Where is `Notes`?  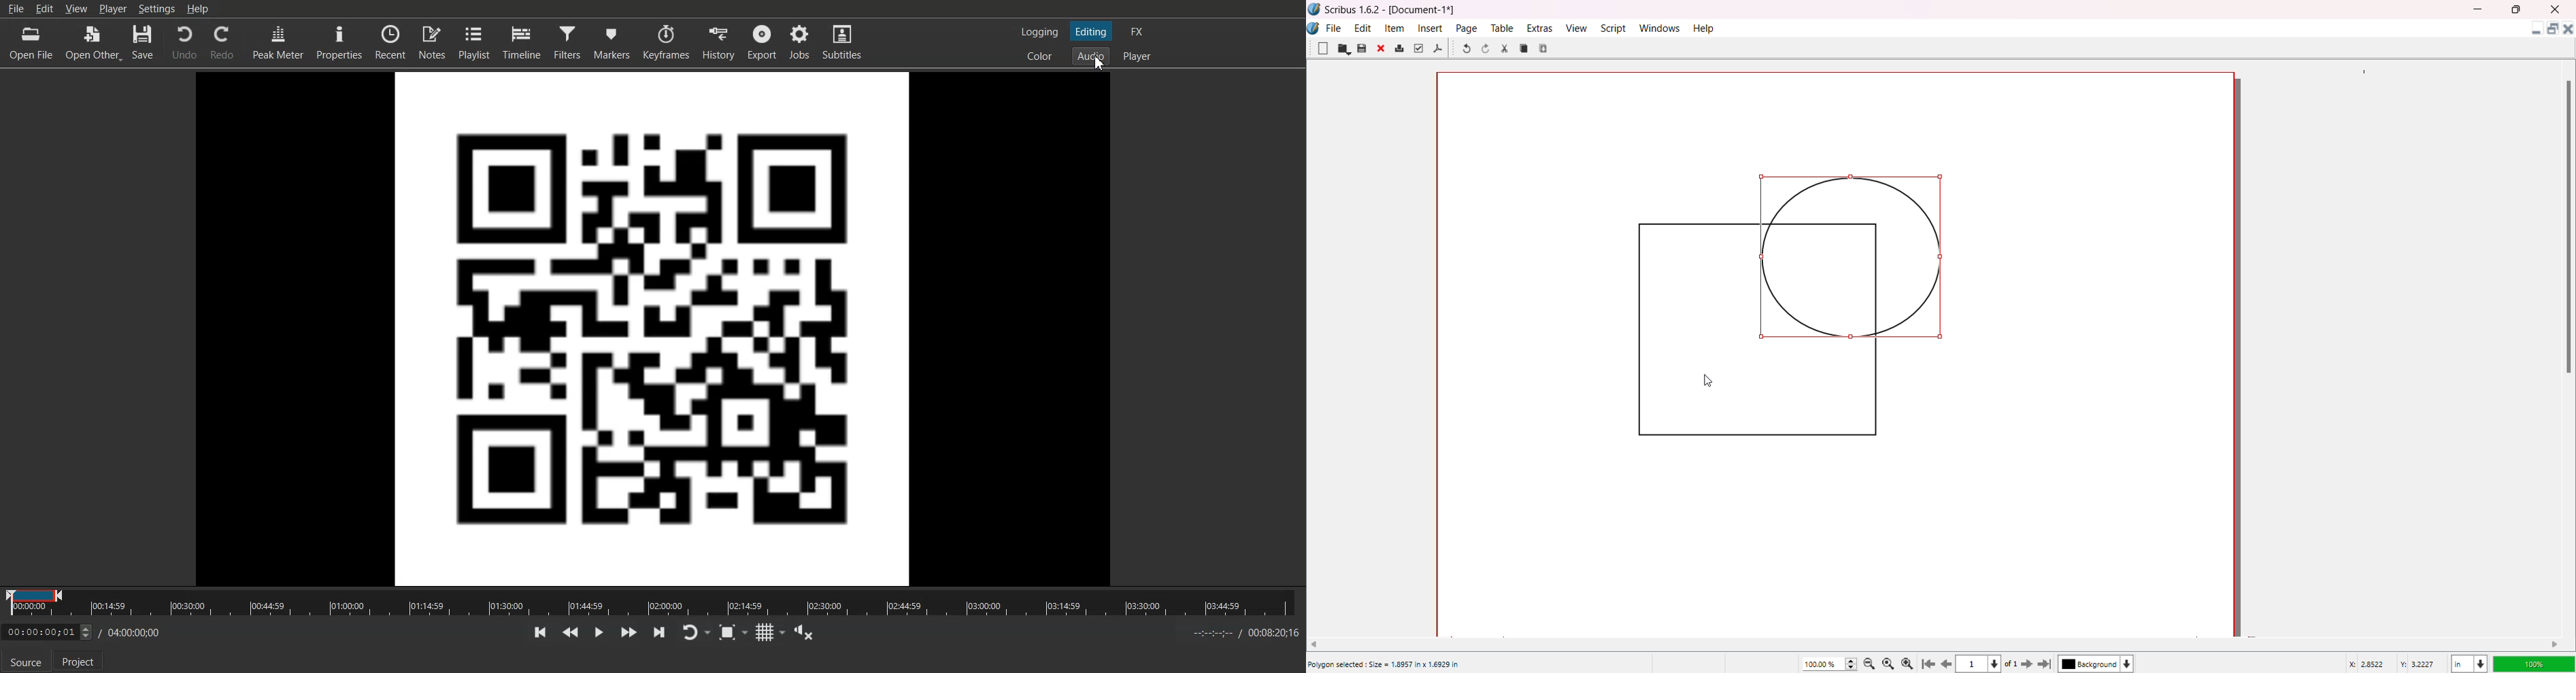
Notes is located at coordinates (433, 43).